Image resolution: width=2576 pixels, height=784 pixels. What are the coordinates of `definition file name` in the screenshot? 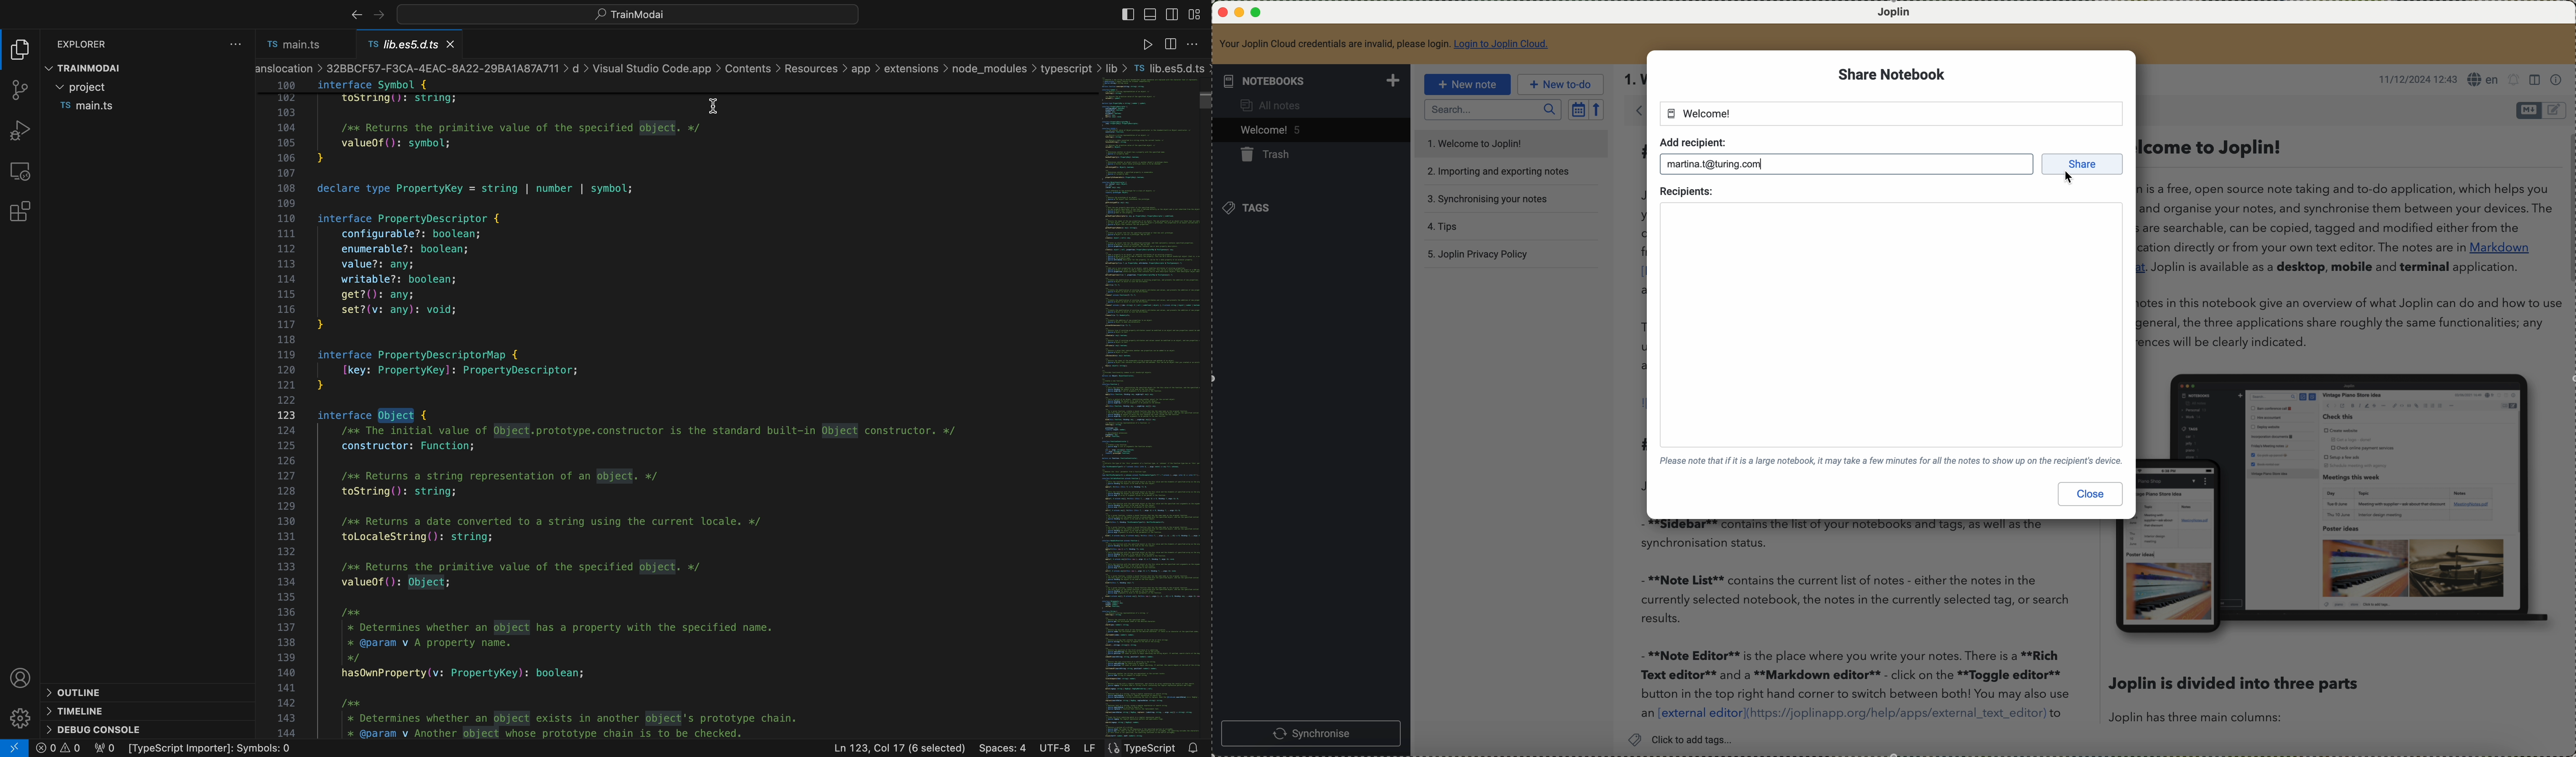 It's located at (416, 46).